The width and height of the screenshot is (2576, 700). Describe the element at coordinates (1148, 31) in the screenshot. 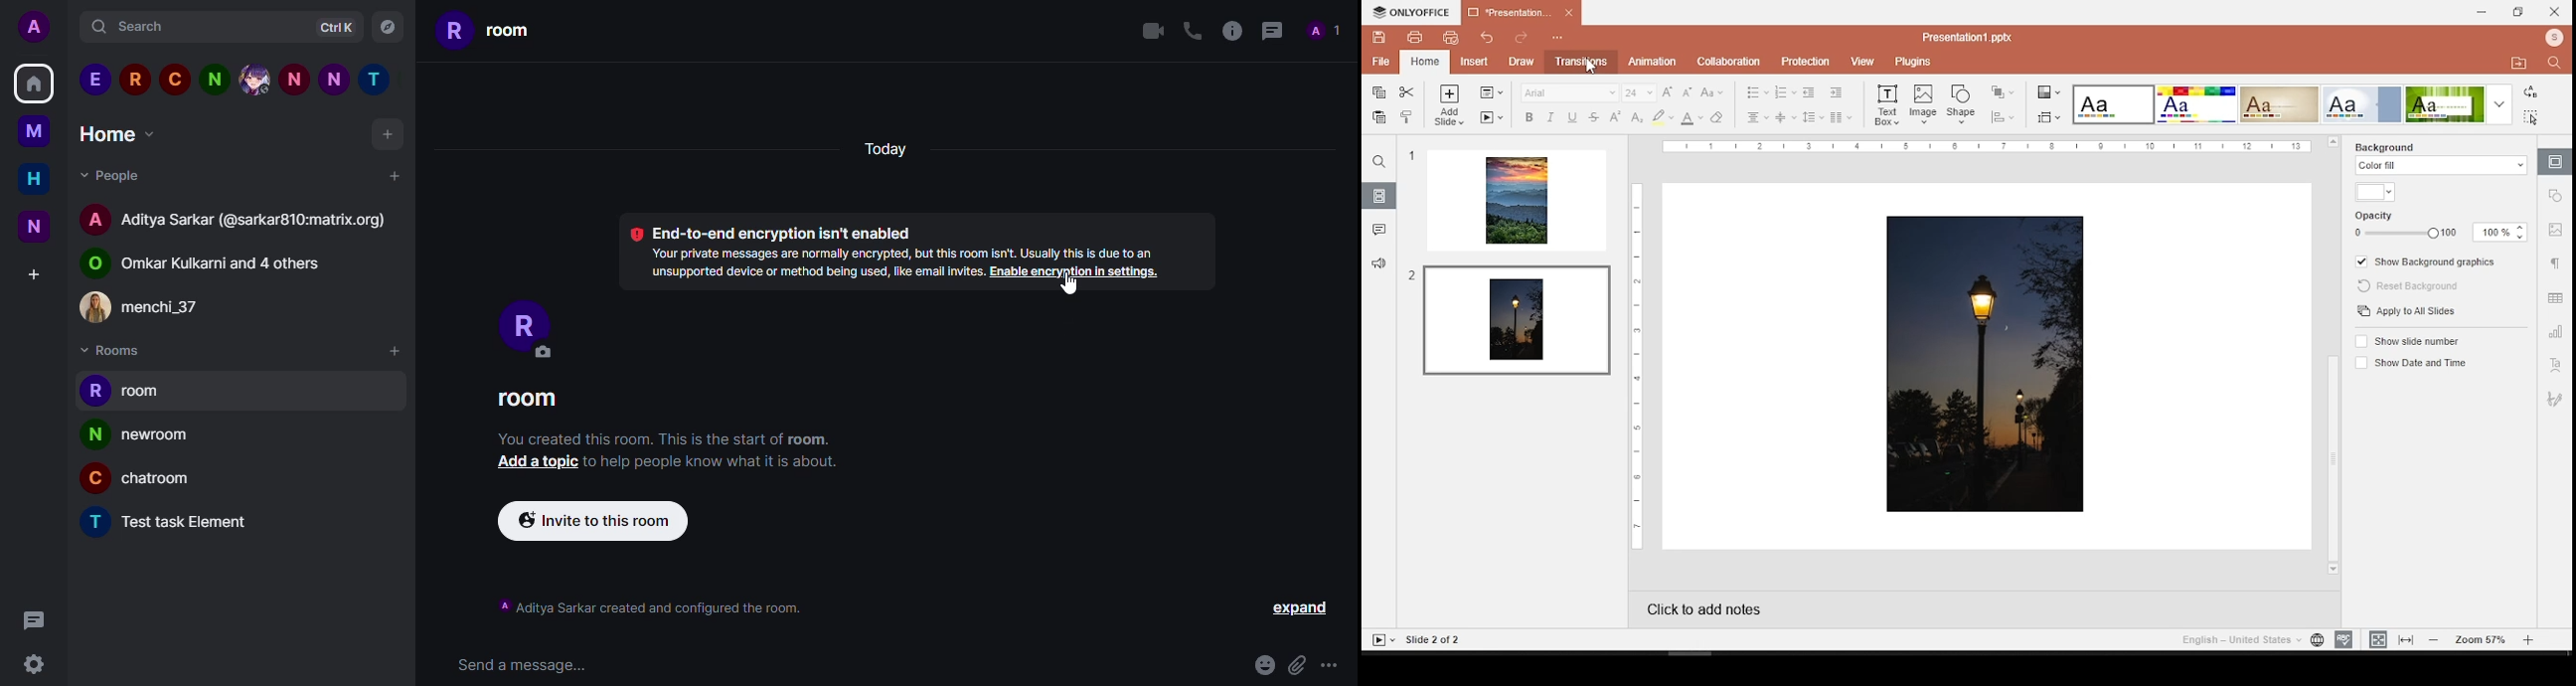

I see `video call` at that location.